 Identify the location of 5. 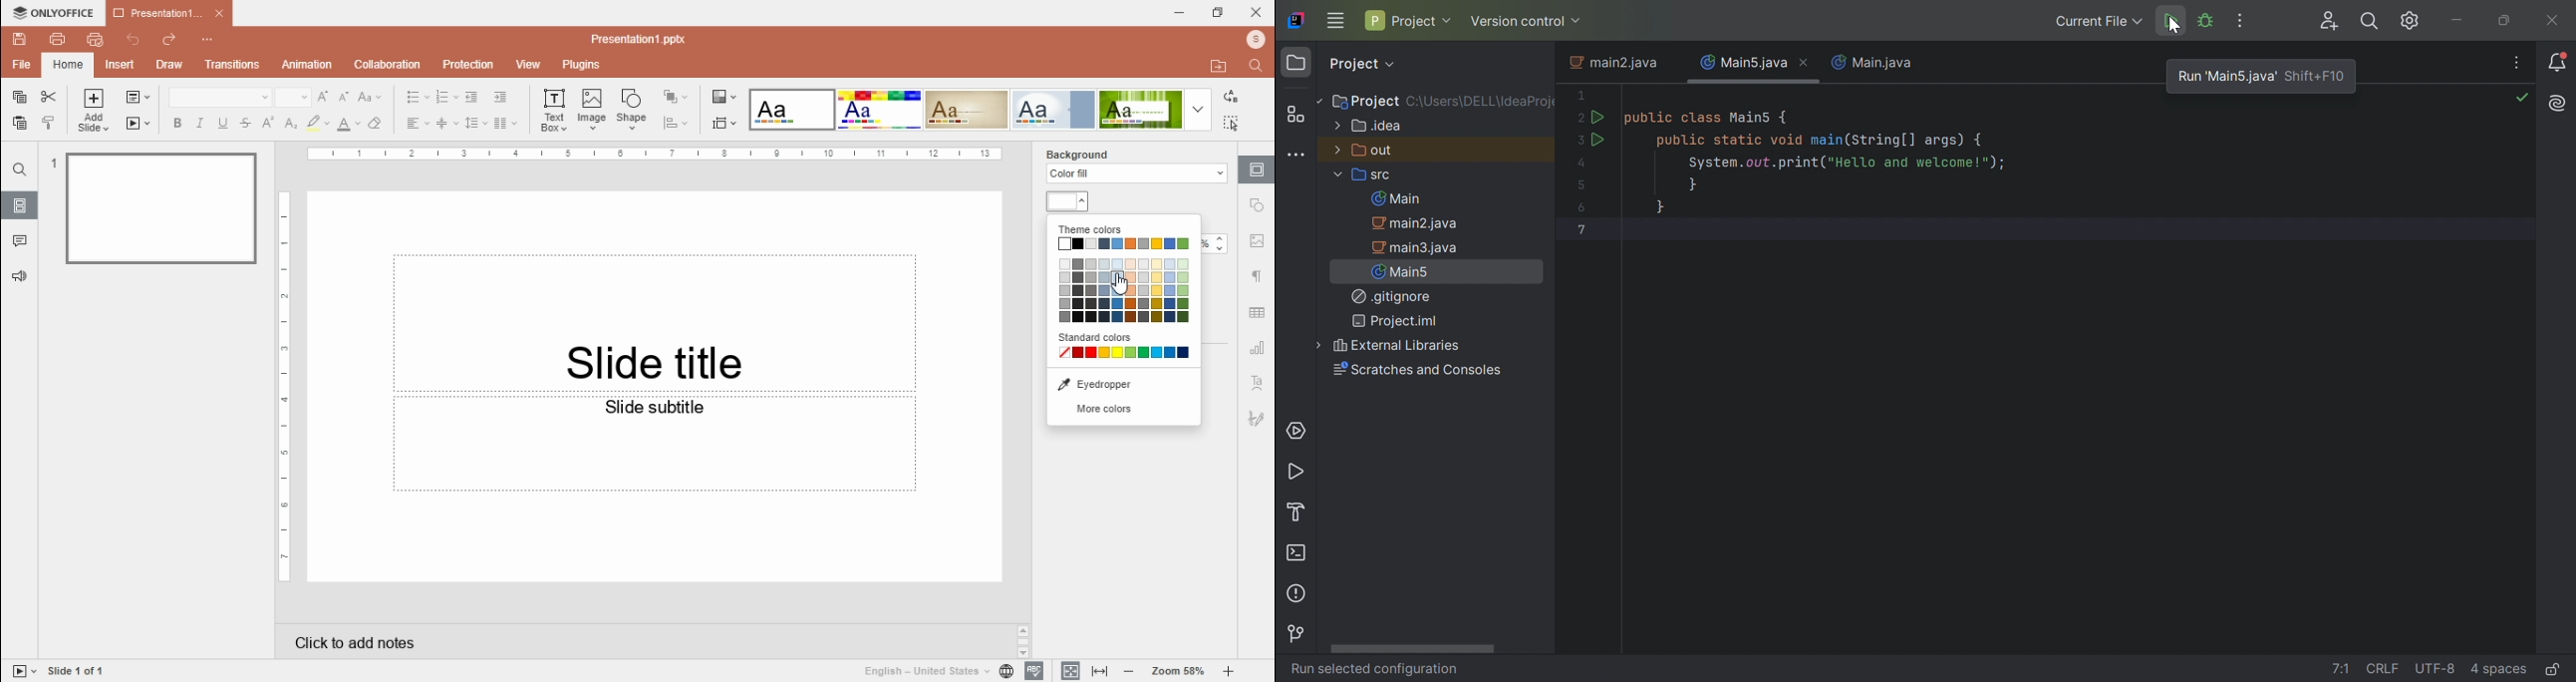
(1582, 184).